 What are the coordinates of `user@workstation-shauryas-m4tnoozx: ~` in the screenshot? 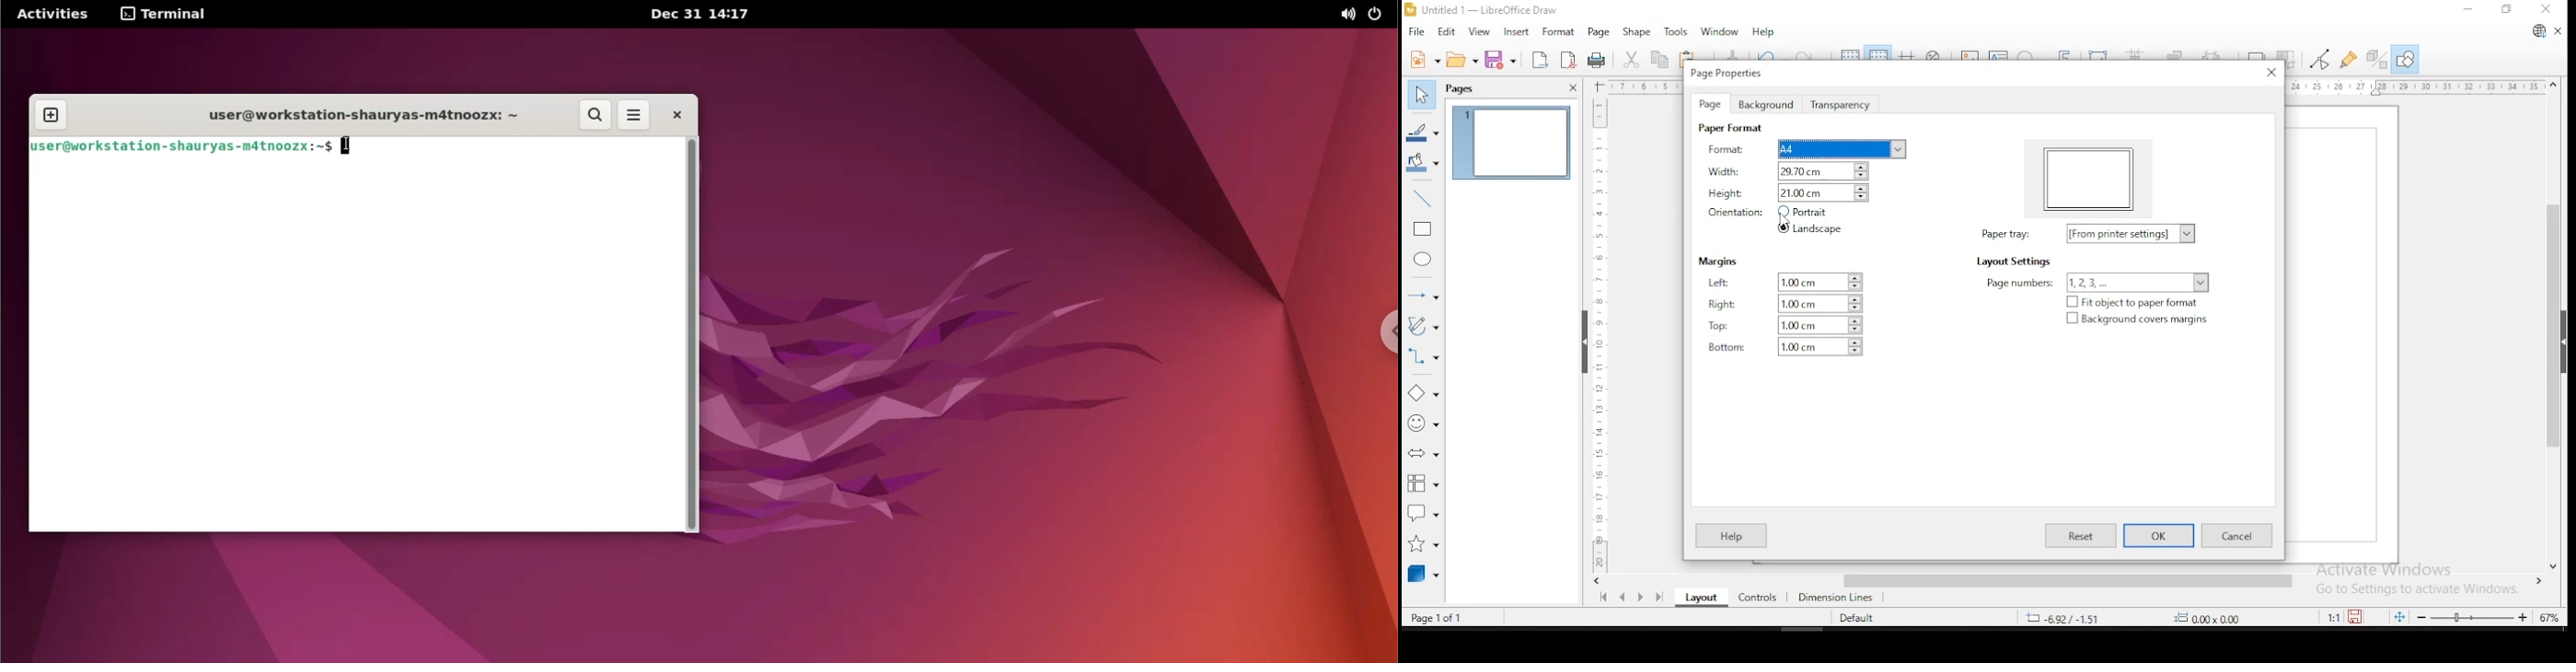 It's located at (371, 114).